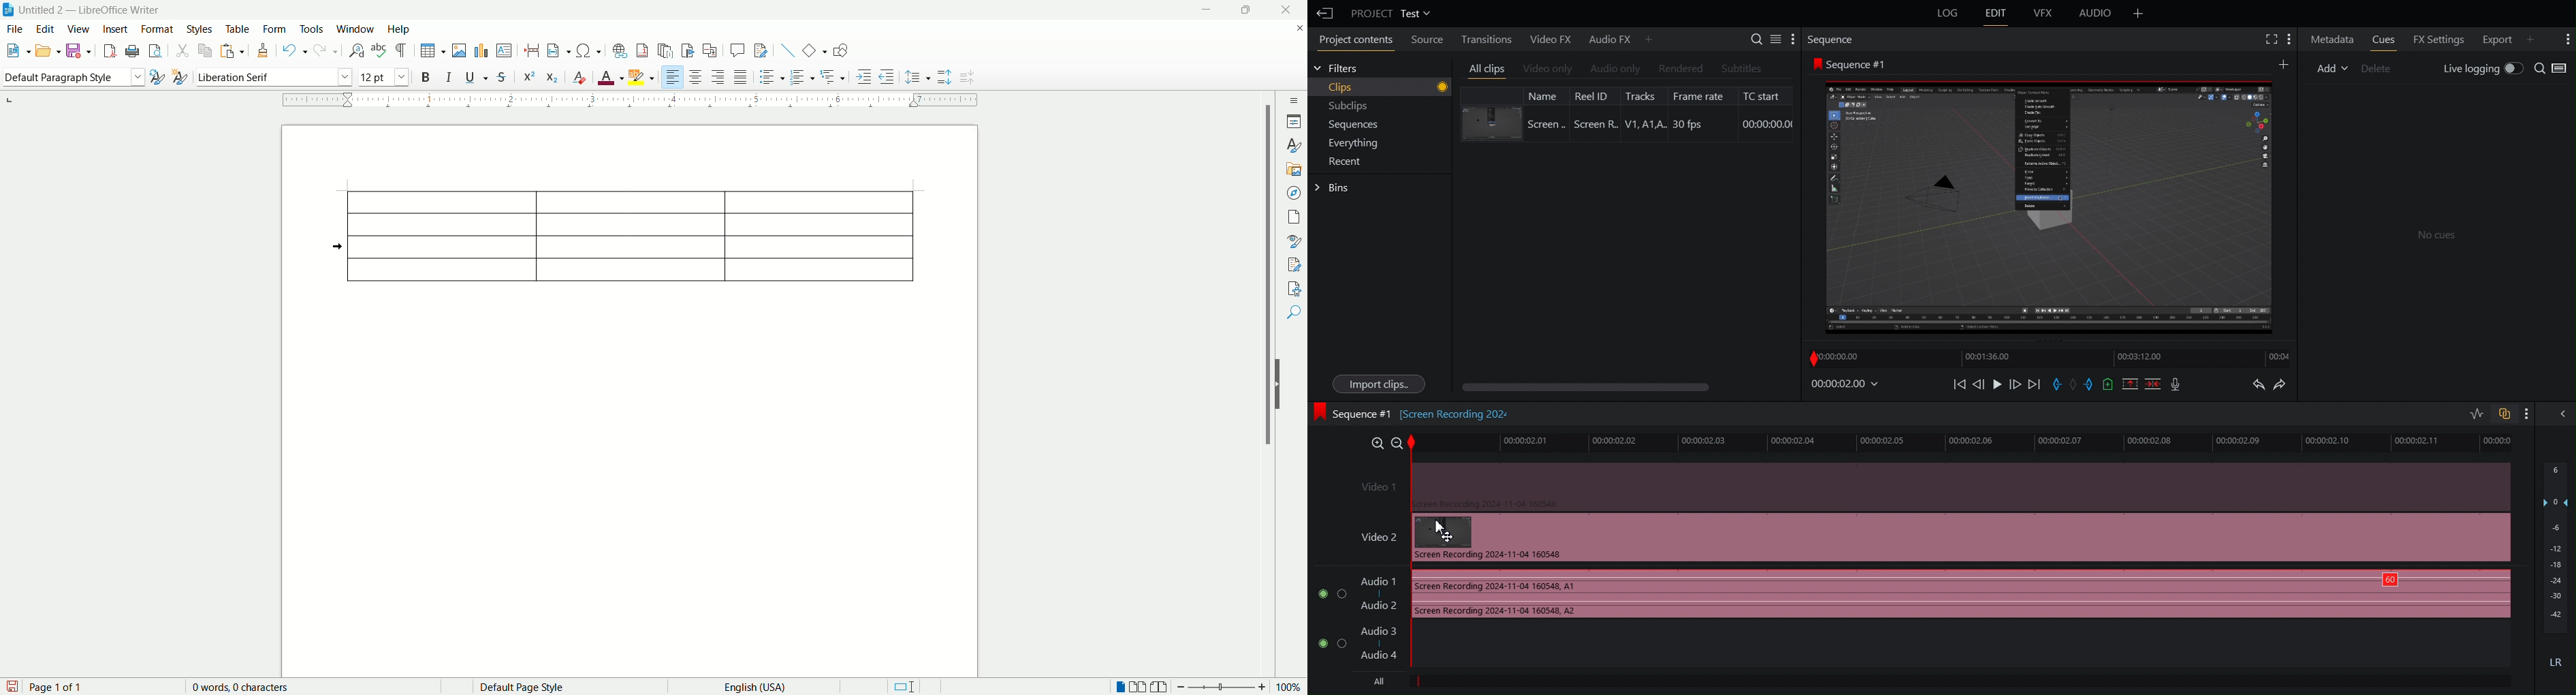  Describe the element at coordinates (378, 52) in the screenshot. I see `spelling` at that location.